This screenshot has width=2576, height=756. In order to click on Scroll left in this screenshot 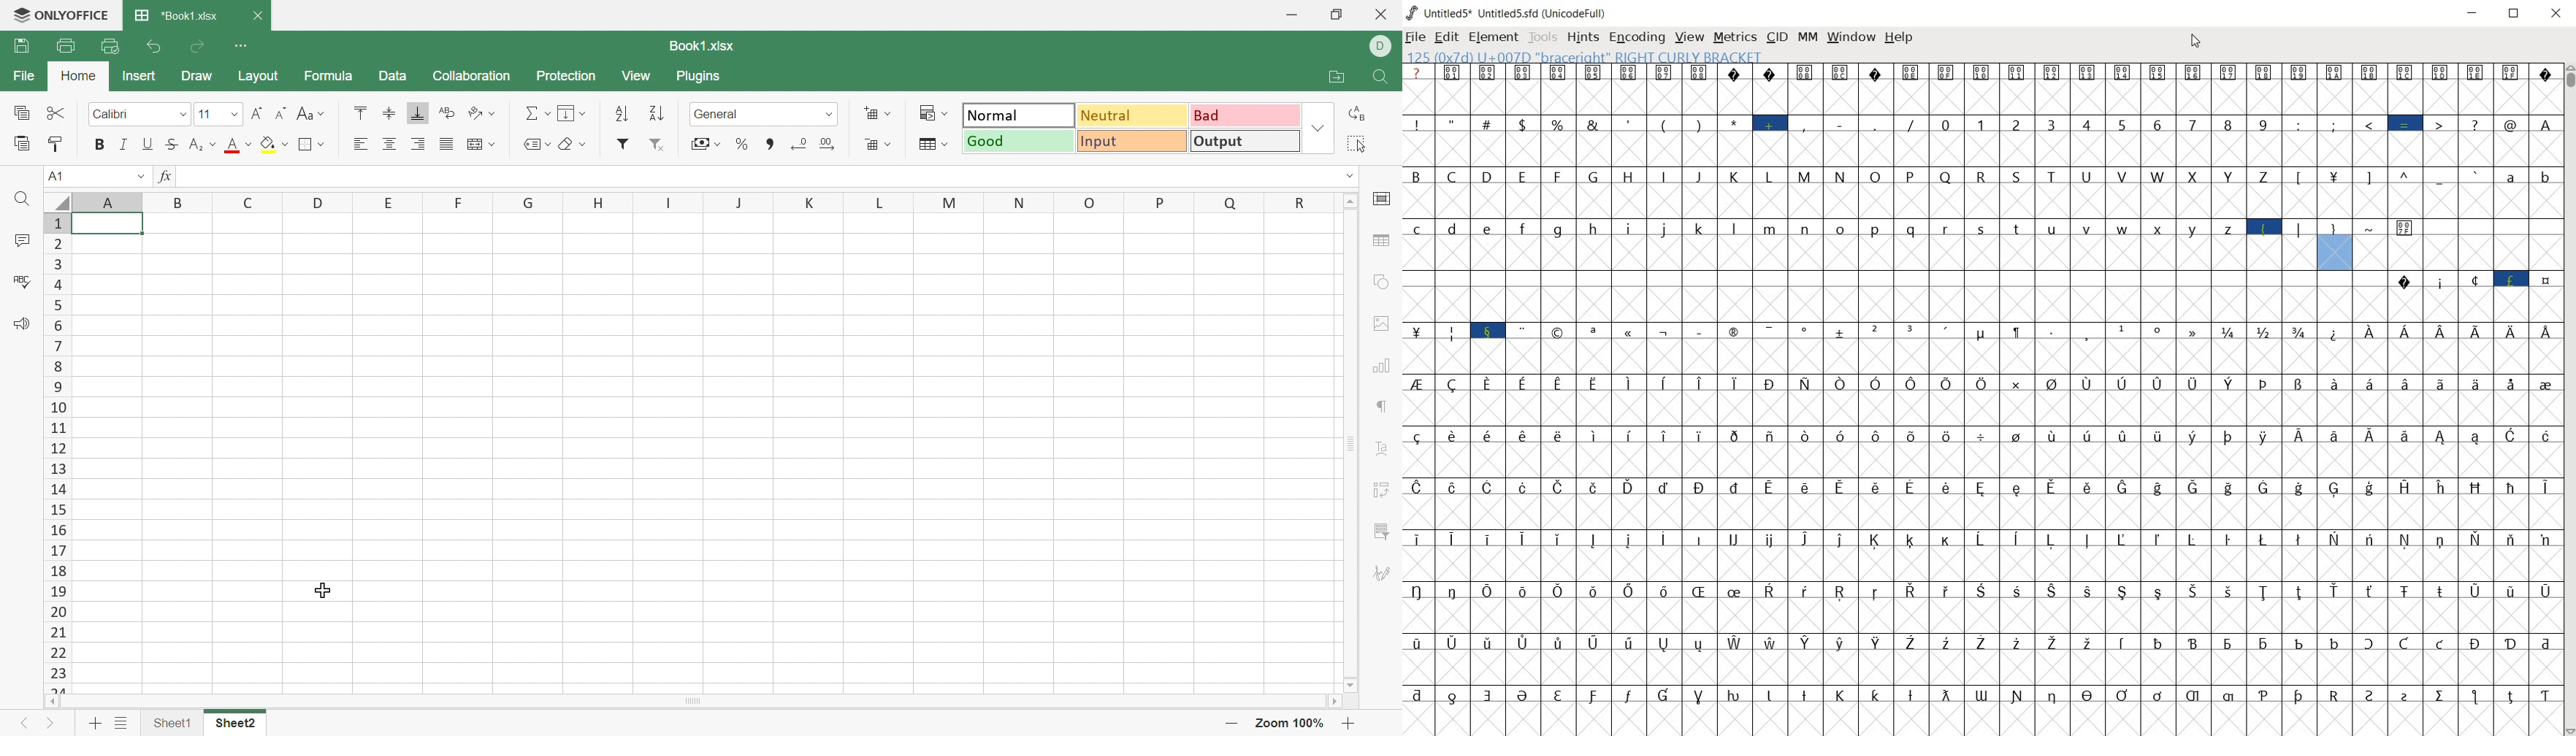, I will do `click(56, 702)`.